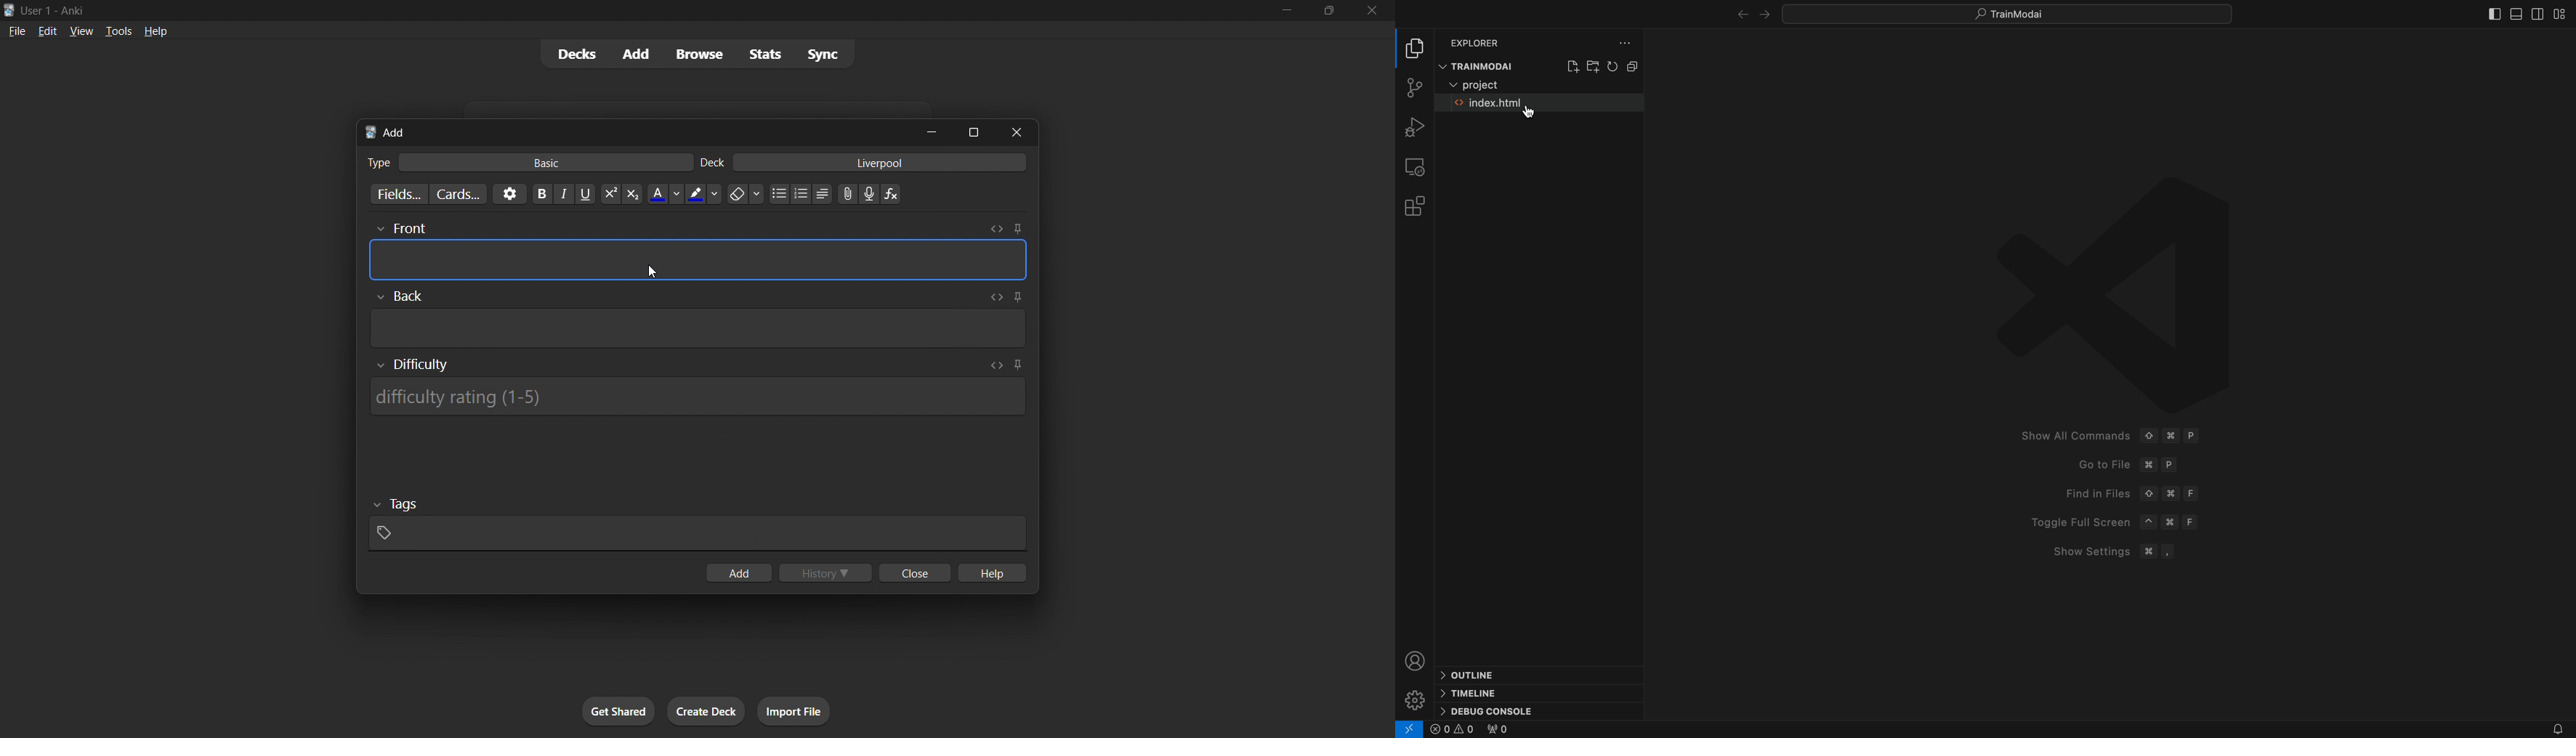  Describe the element at coordinates (746, 194) in the screenshot. I see `Remove formatting options` at that location.